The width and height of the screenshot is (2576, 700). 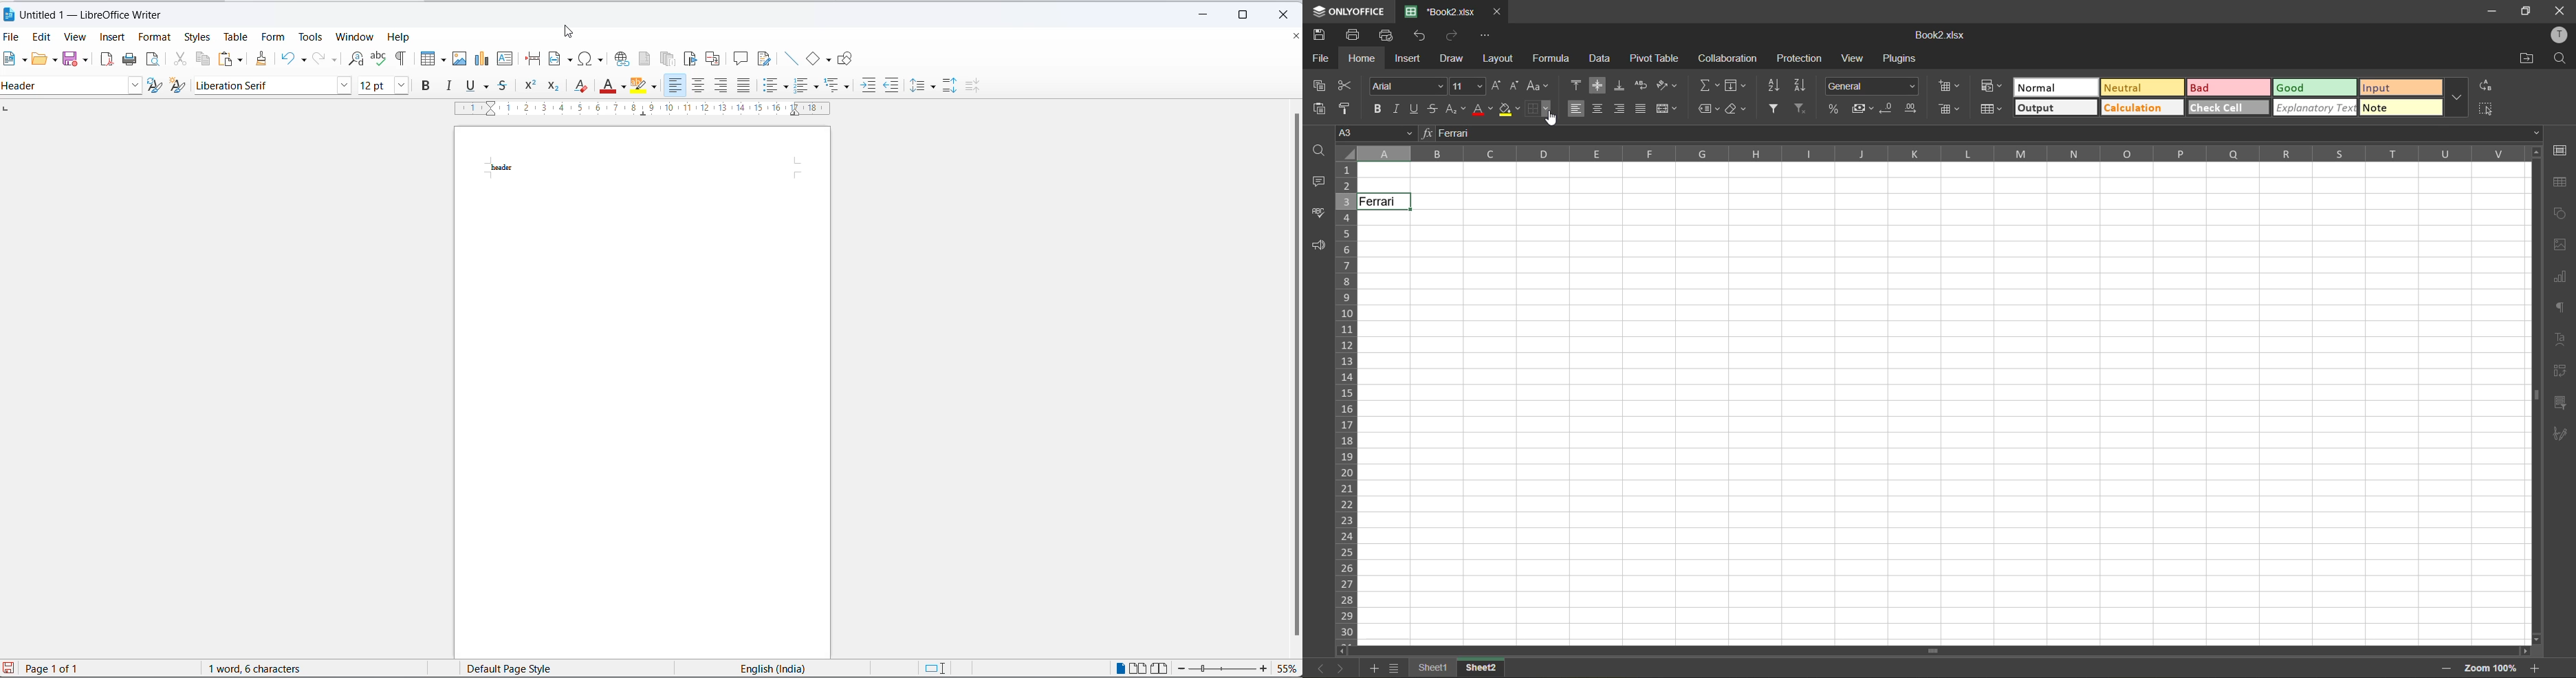 What do you see at coordinates (138, 86) in the screenshot?
I see `style options` at bounding box center [138, 86].